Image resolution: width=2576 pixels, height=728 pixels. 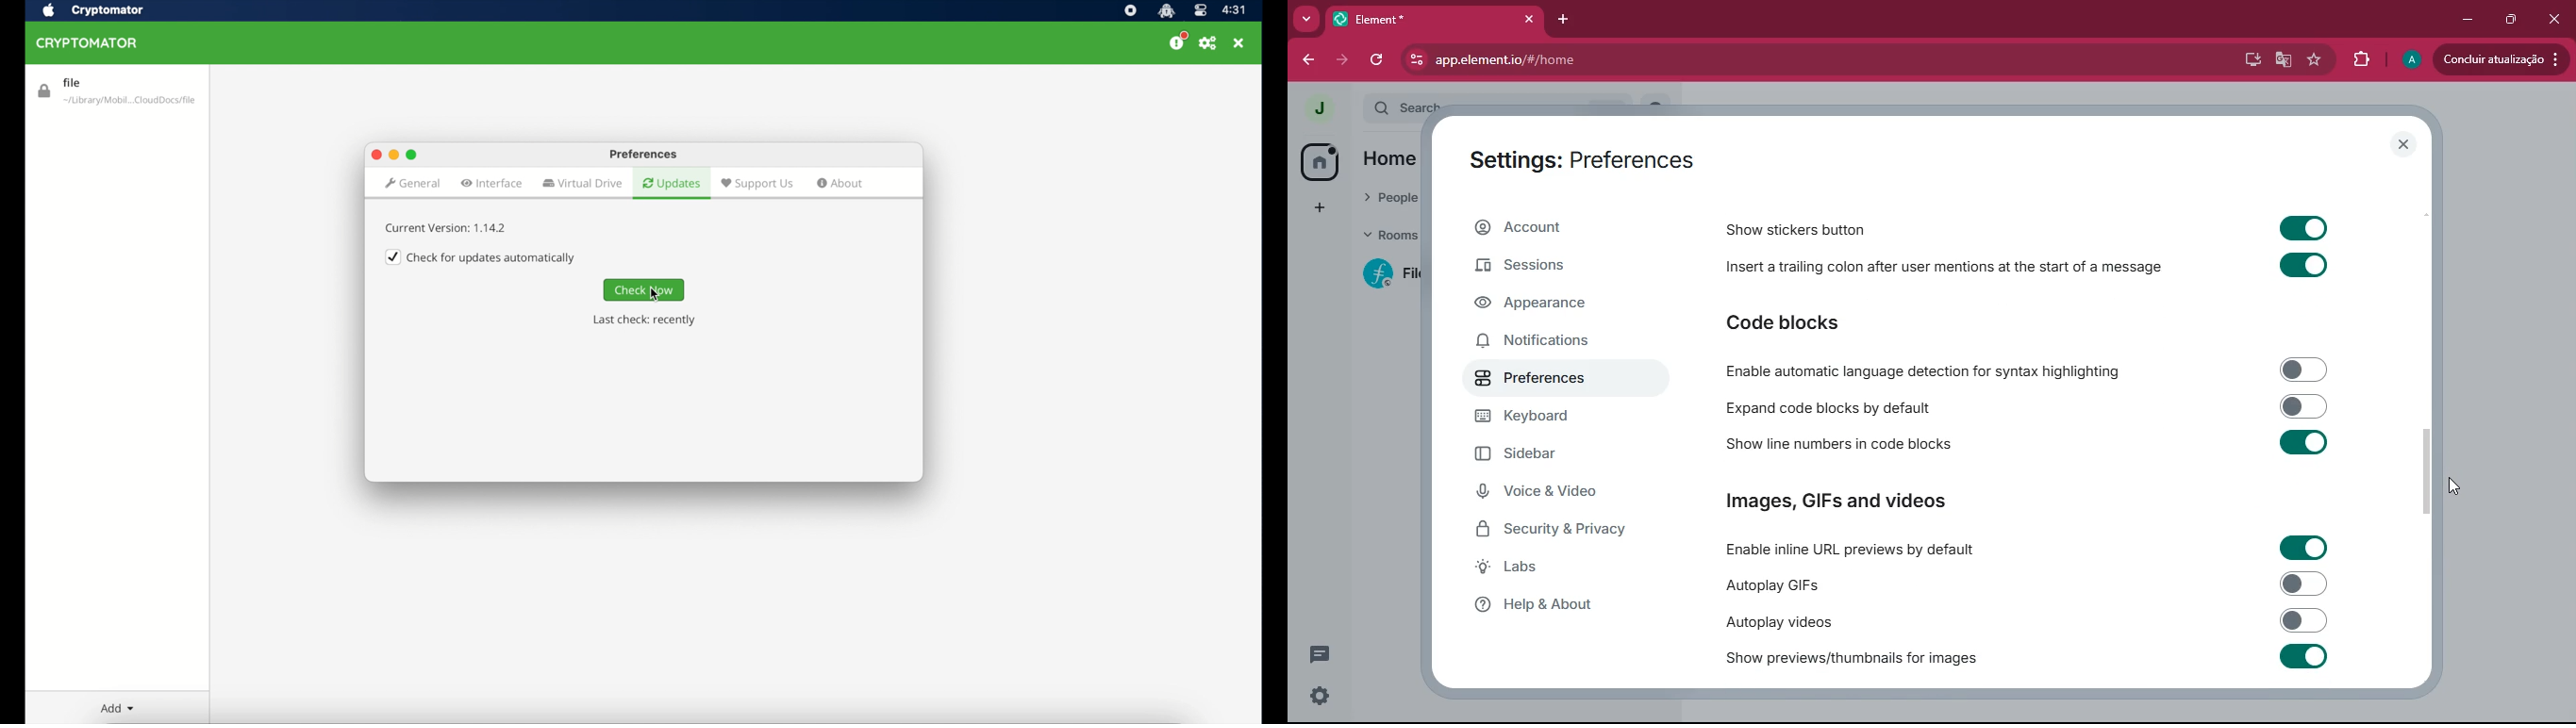 What do you see at coordinates (1424, 20) in the screenshot?
I see `tab` at bounding box center [1424, 20].